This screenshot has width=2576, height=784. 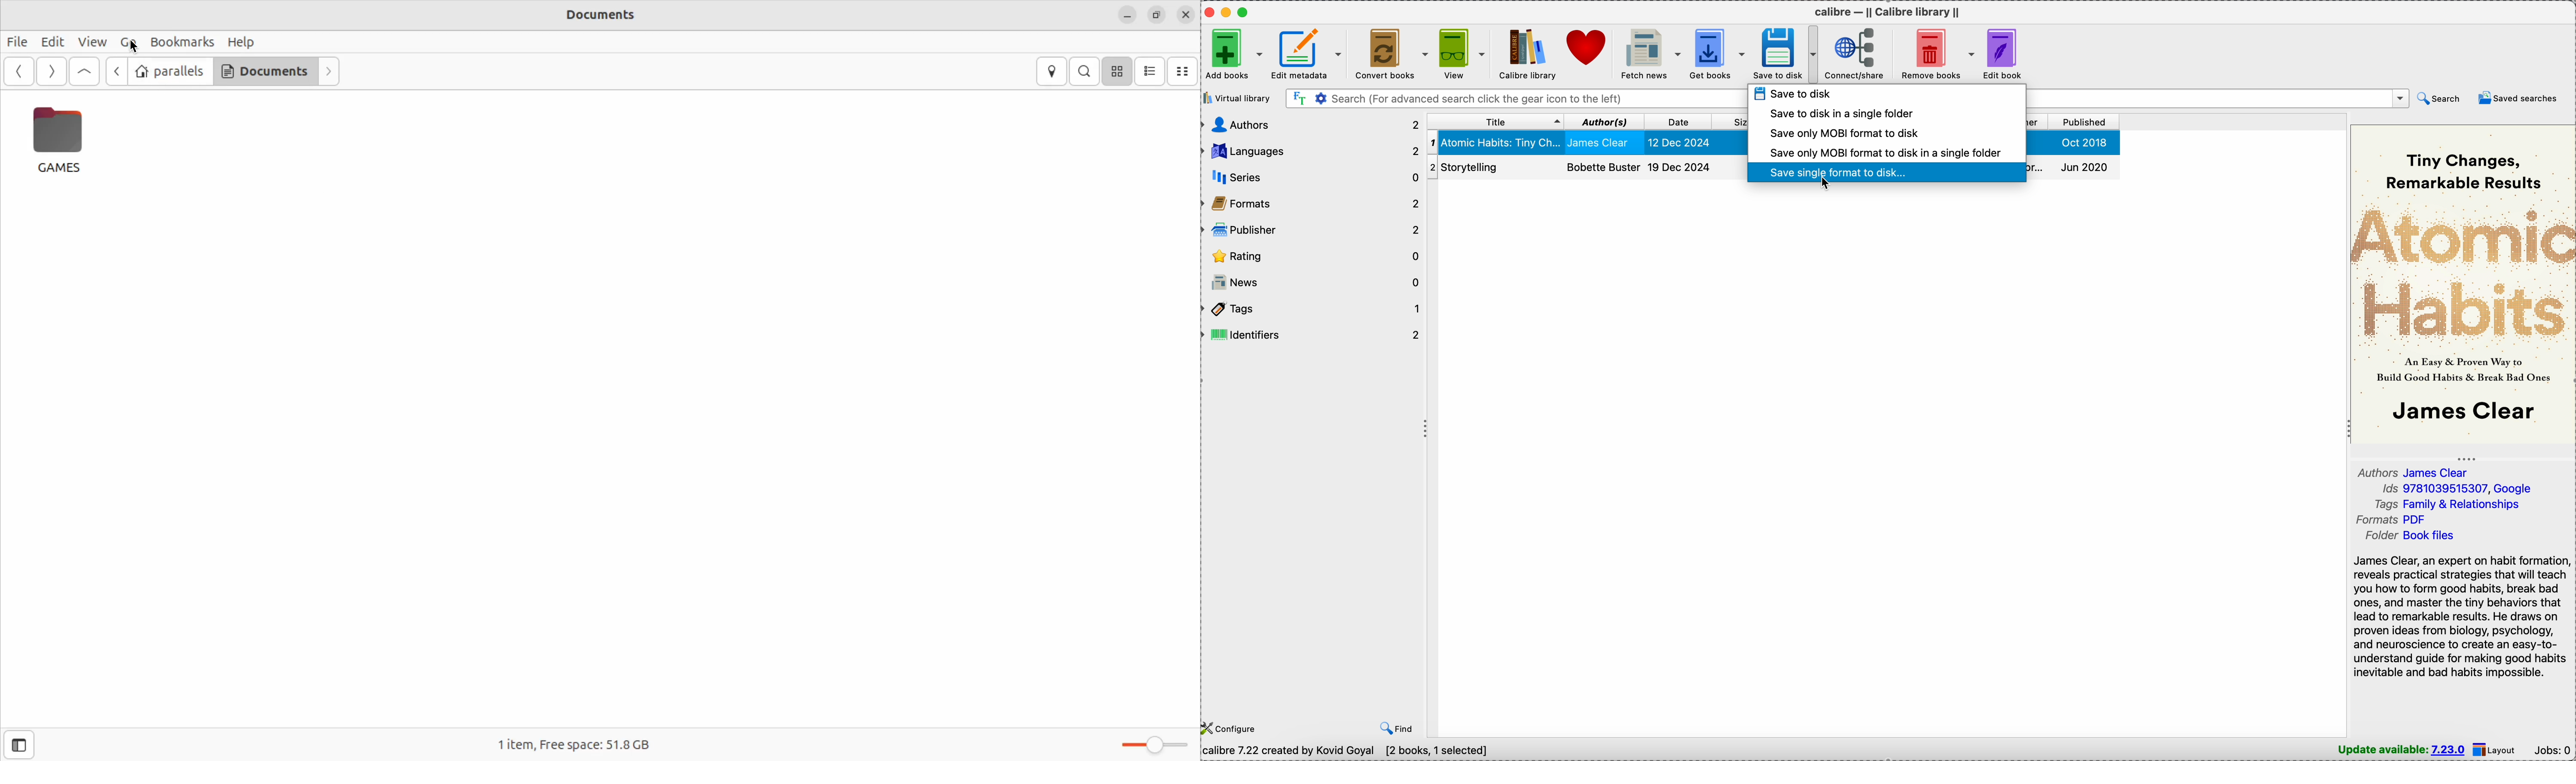 I want to click on series, so click(x=1314, y=179).